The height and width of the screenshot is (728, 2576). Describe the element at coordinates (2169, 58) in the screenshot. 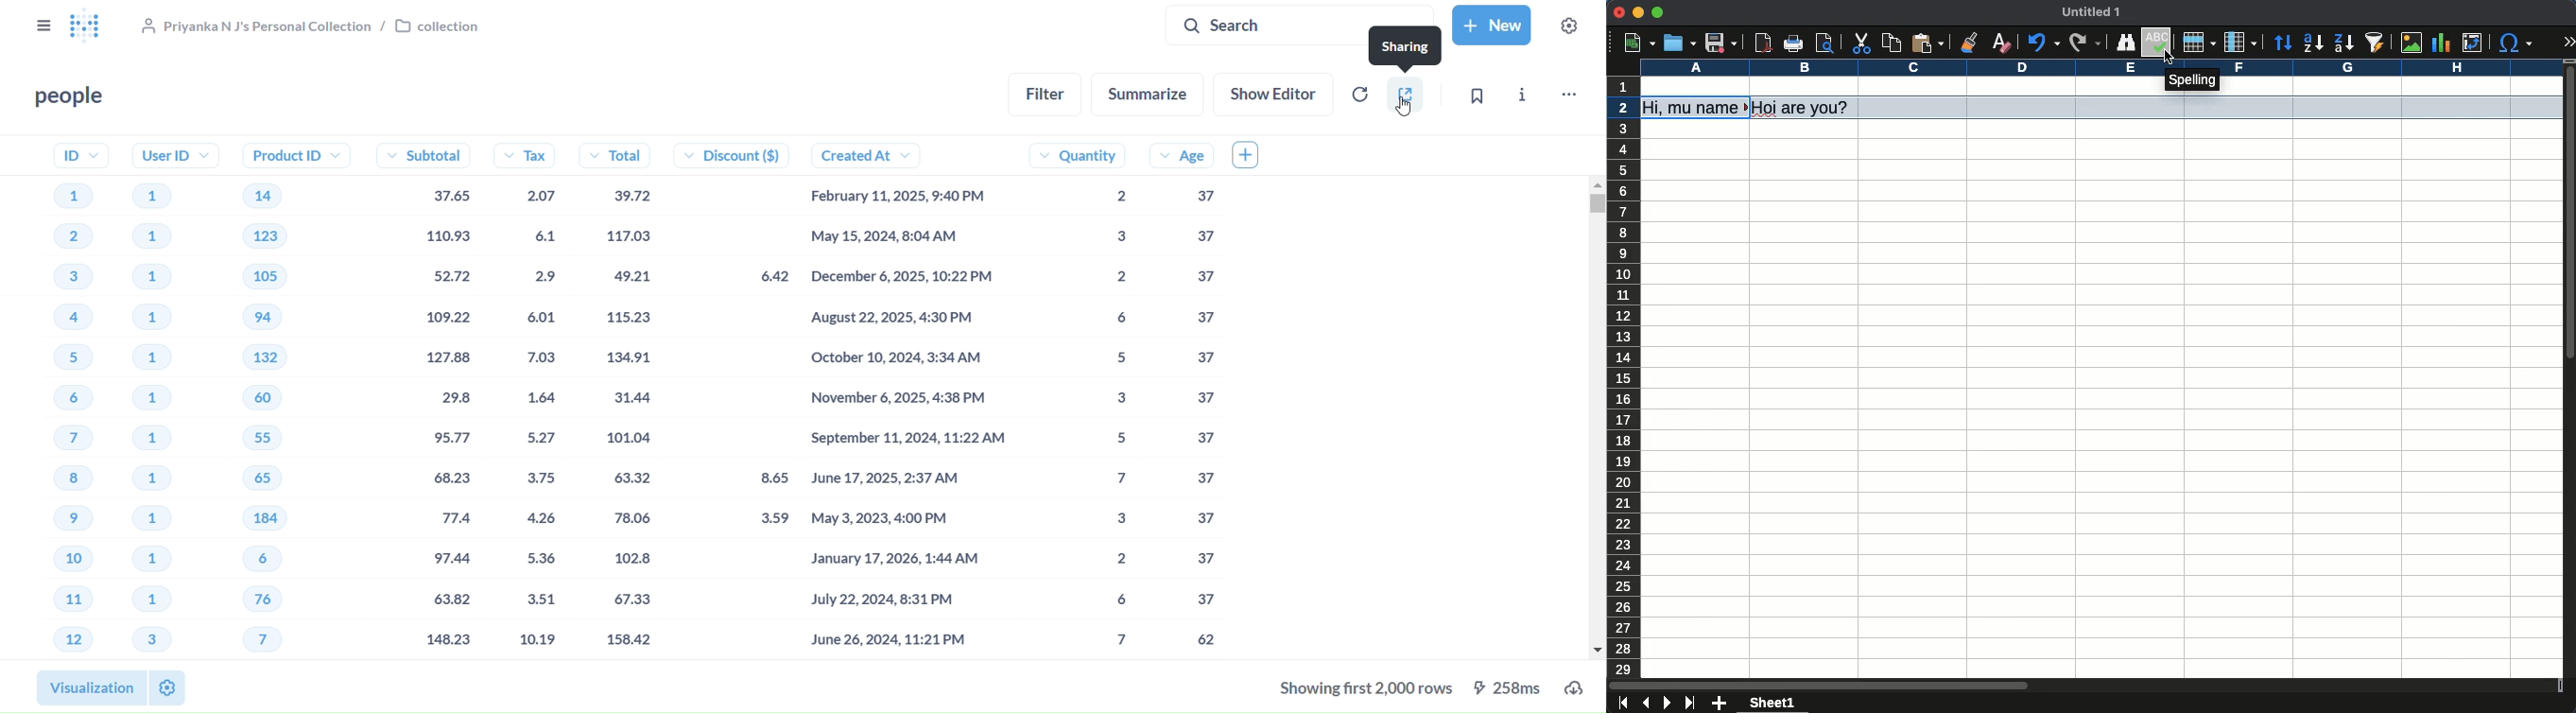

I see `cursor` at that location.